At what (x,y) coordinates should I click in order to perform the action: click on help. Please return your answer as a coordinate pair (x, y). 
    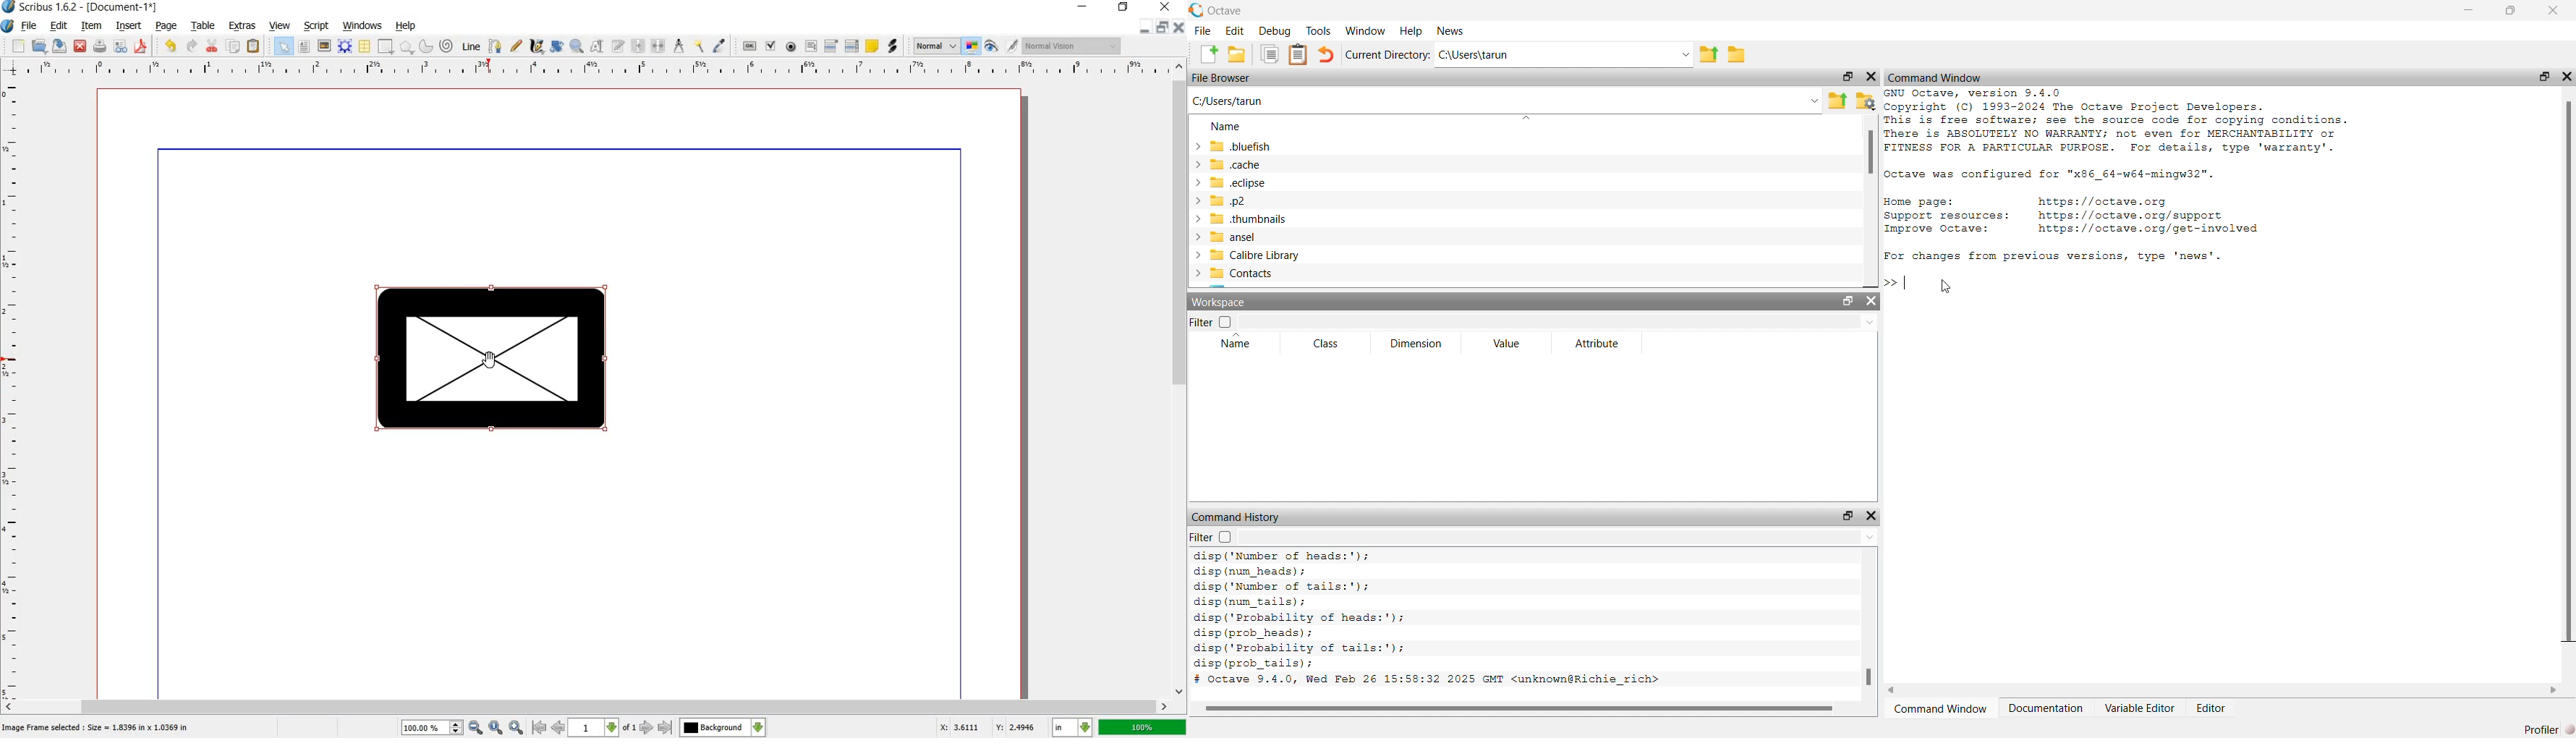
    Looking at the image, I should click on (406, 27).